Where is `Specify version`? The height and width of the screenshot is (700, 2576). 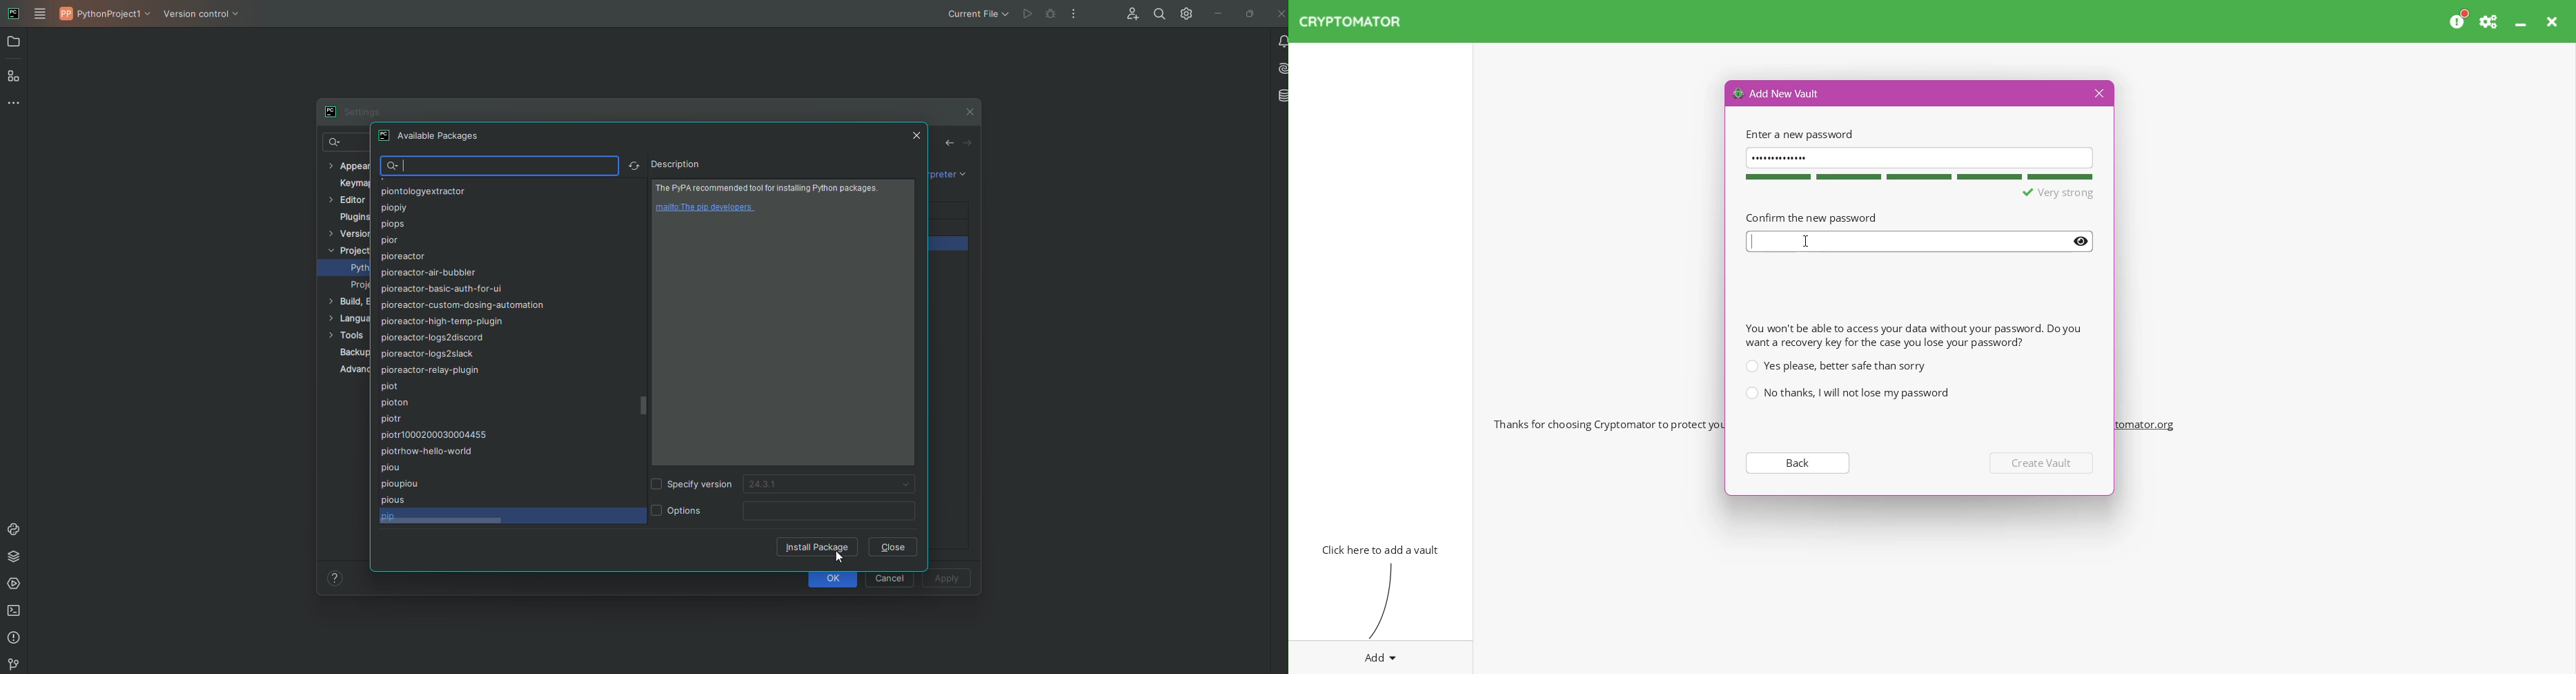 Specify version is located at coordinates (692, 482).